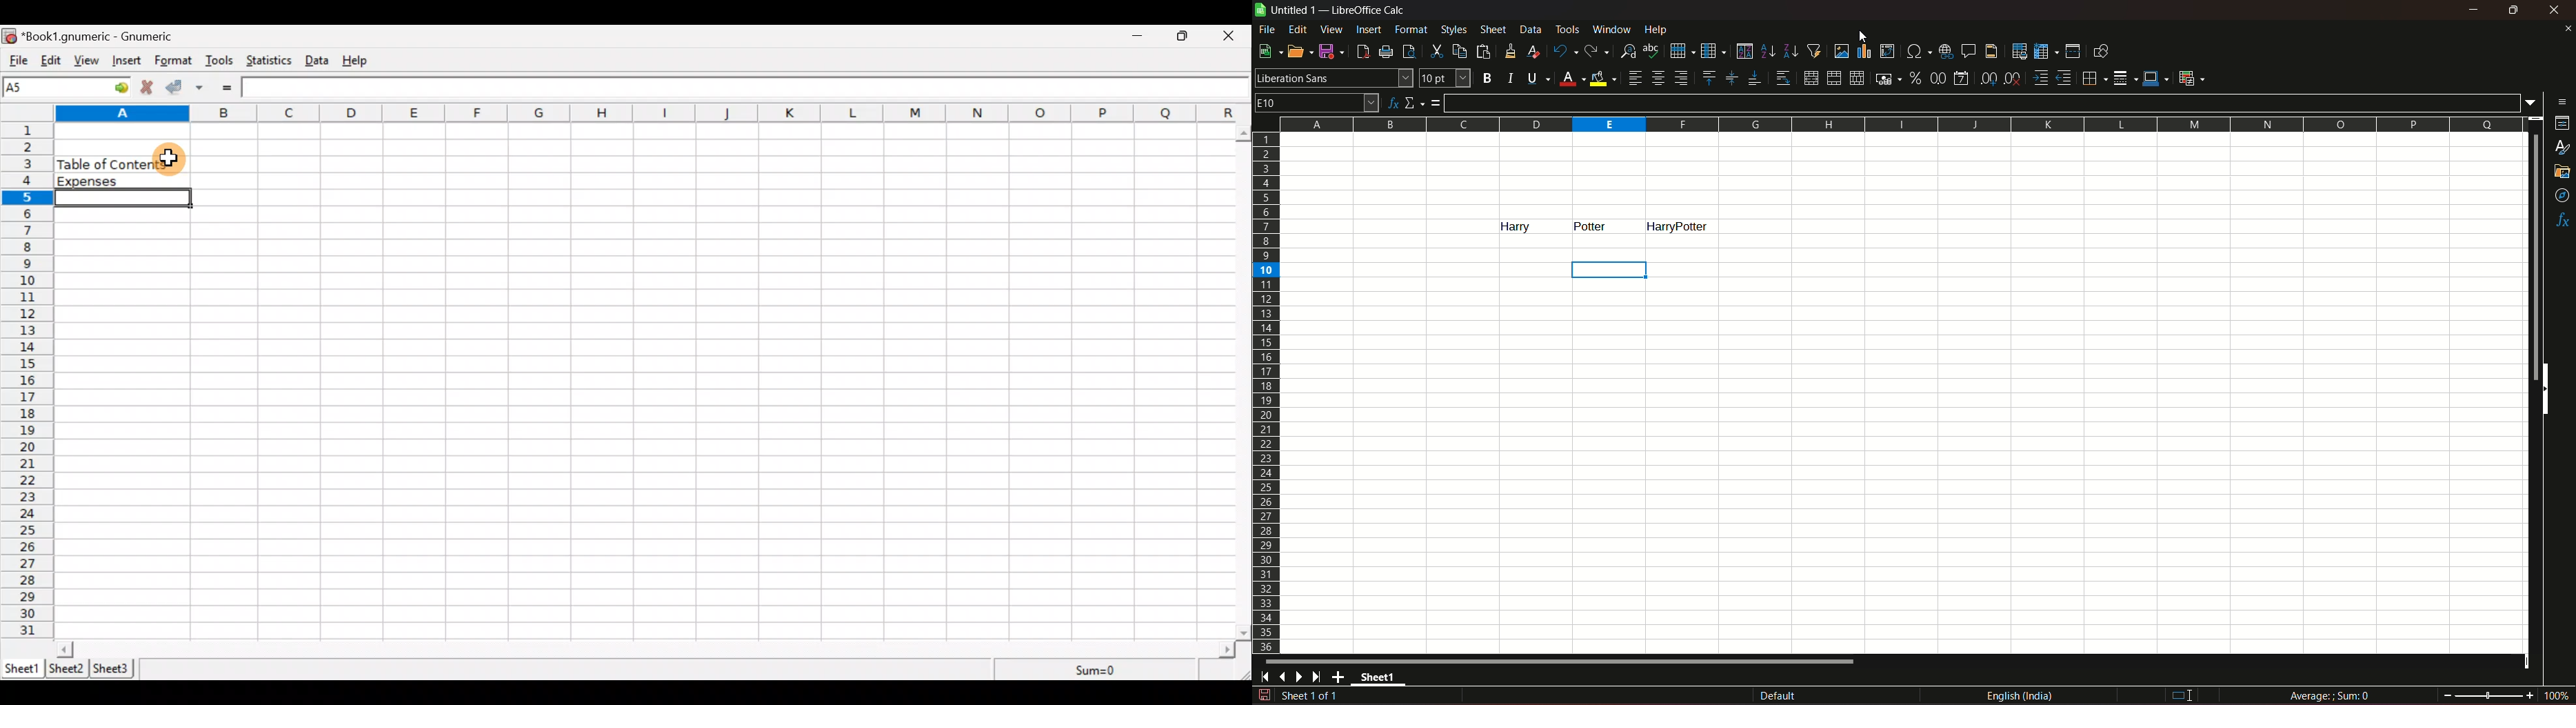 Image resolution: width=2576 pixels, height=728 pixels. What do you see at coordinates (1597, 50) in the screenshot?
I see `redo` at bounding box center [1597, 50].